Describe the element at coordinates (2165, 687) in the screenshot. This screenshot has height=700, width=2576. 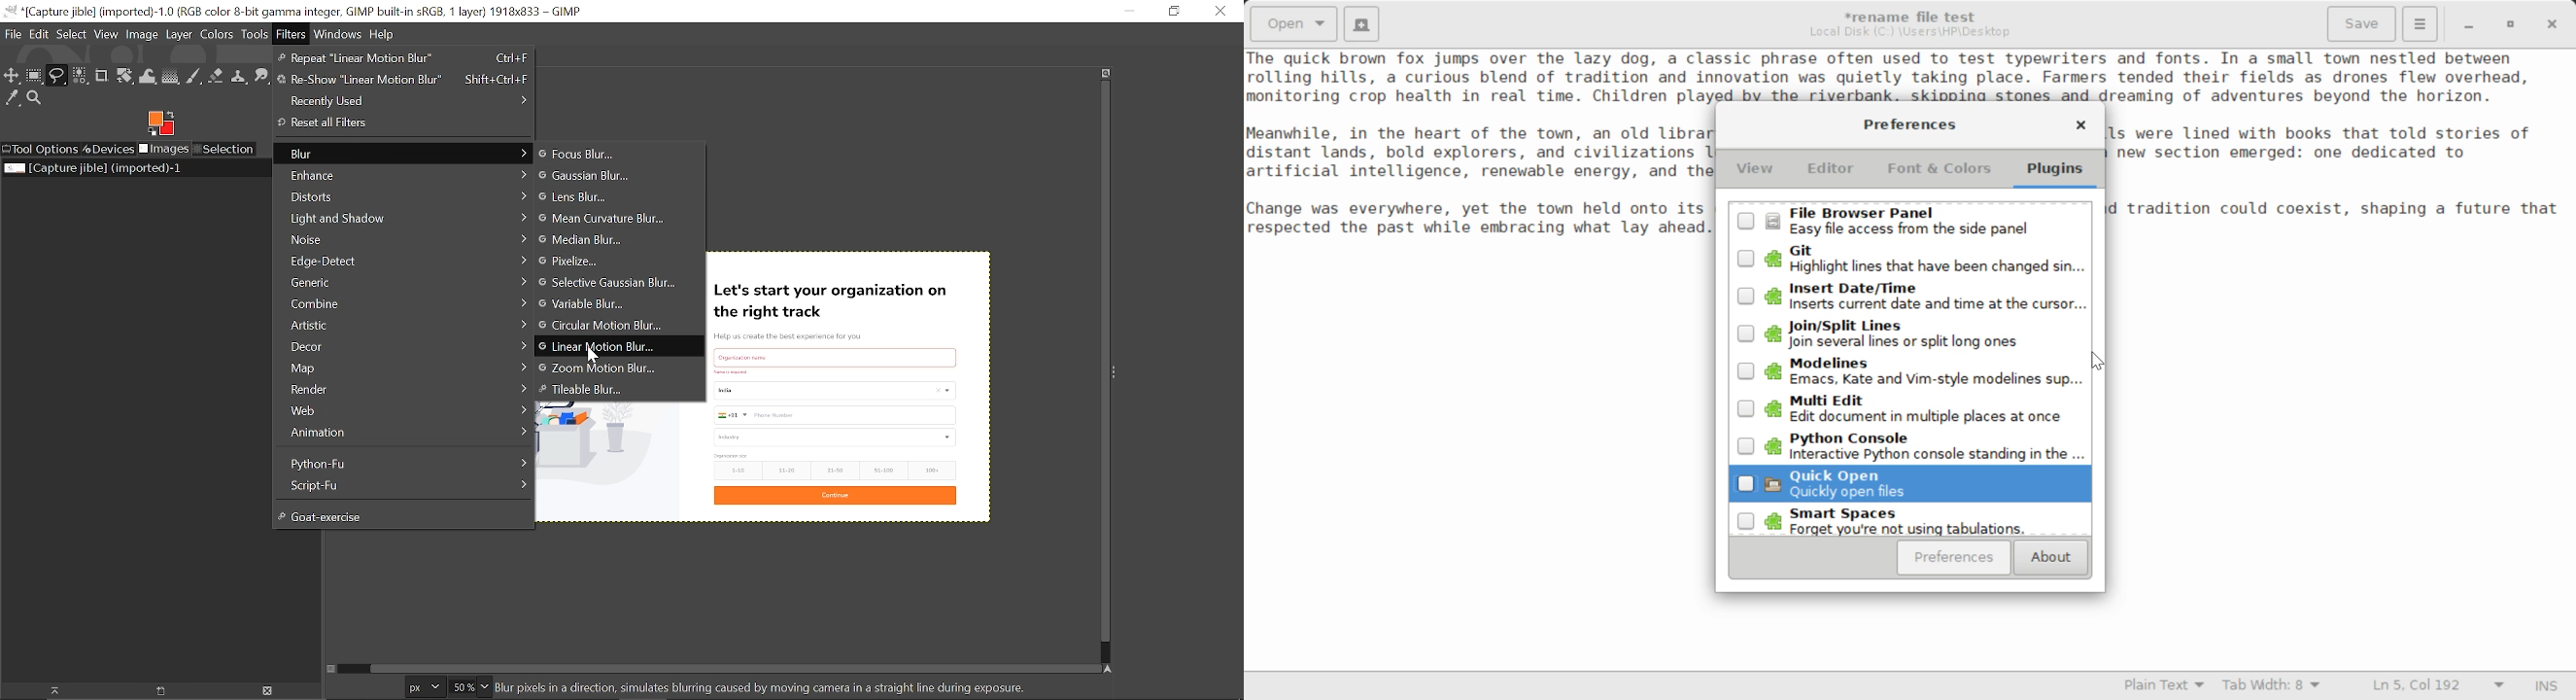
I see `Selected Language` at that location.